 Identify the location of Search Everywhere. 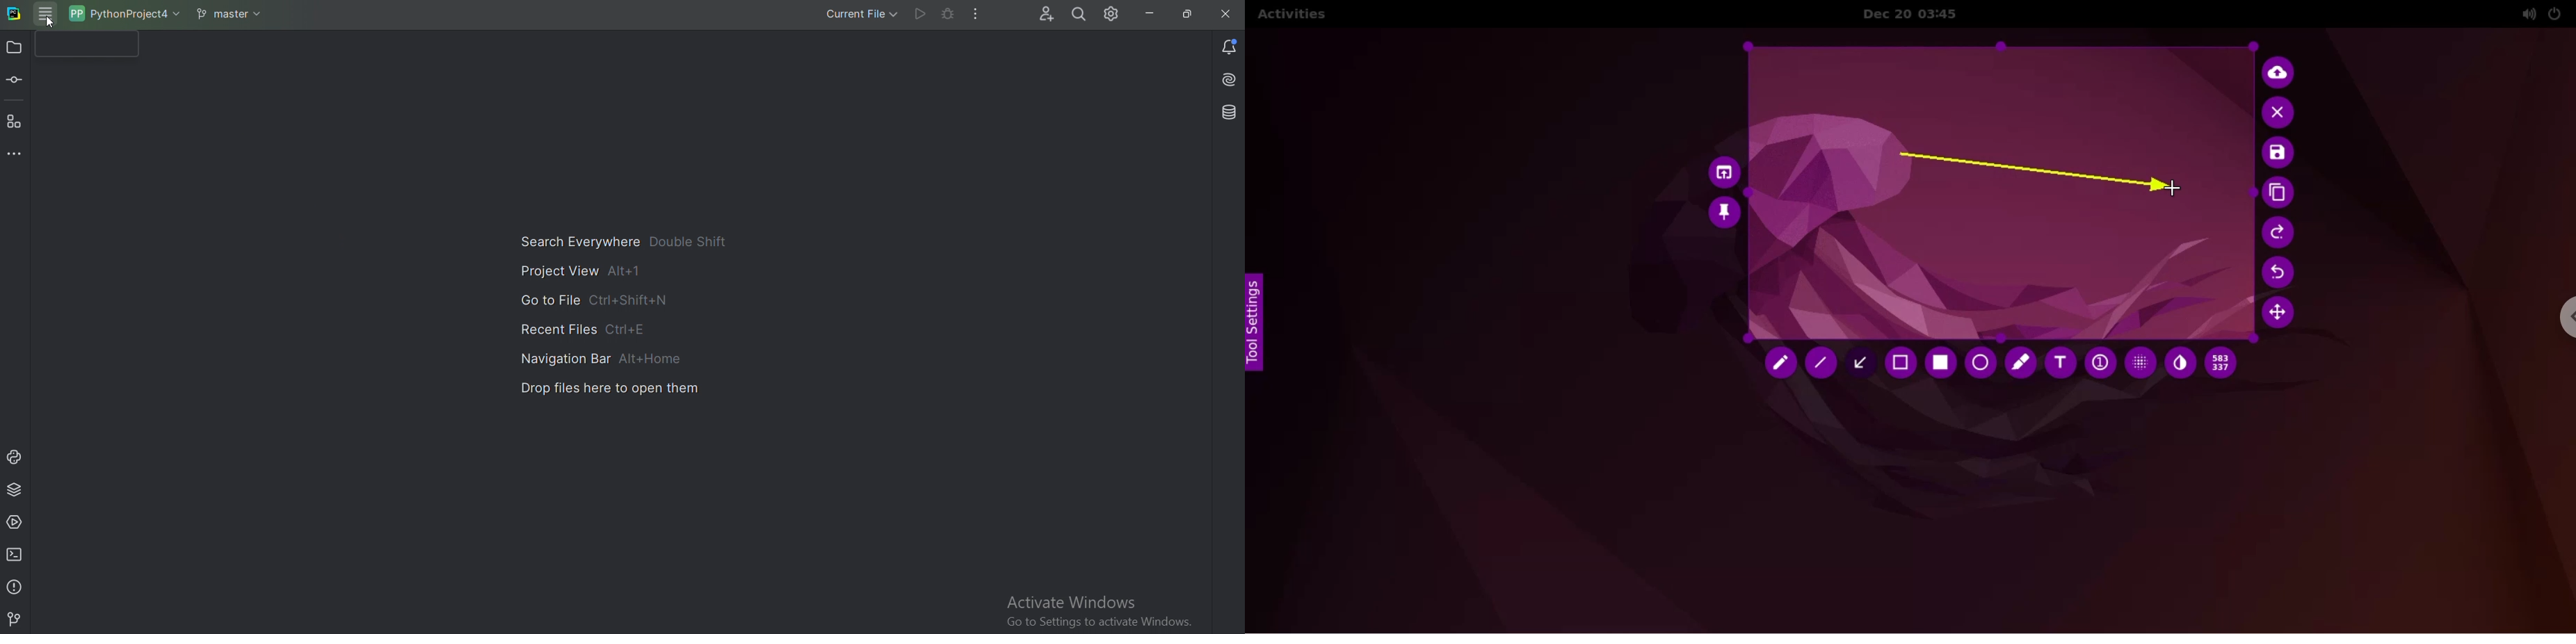
(1079, 14).